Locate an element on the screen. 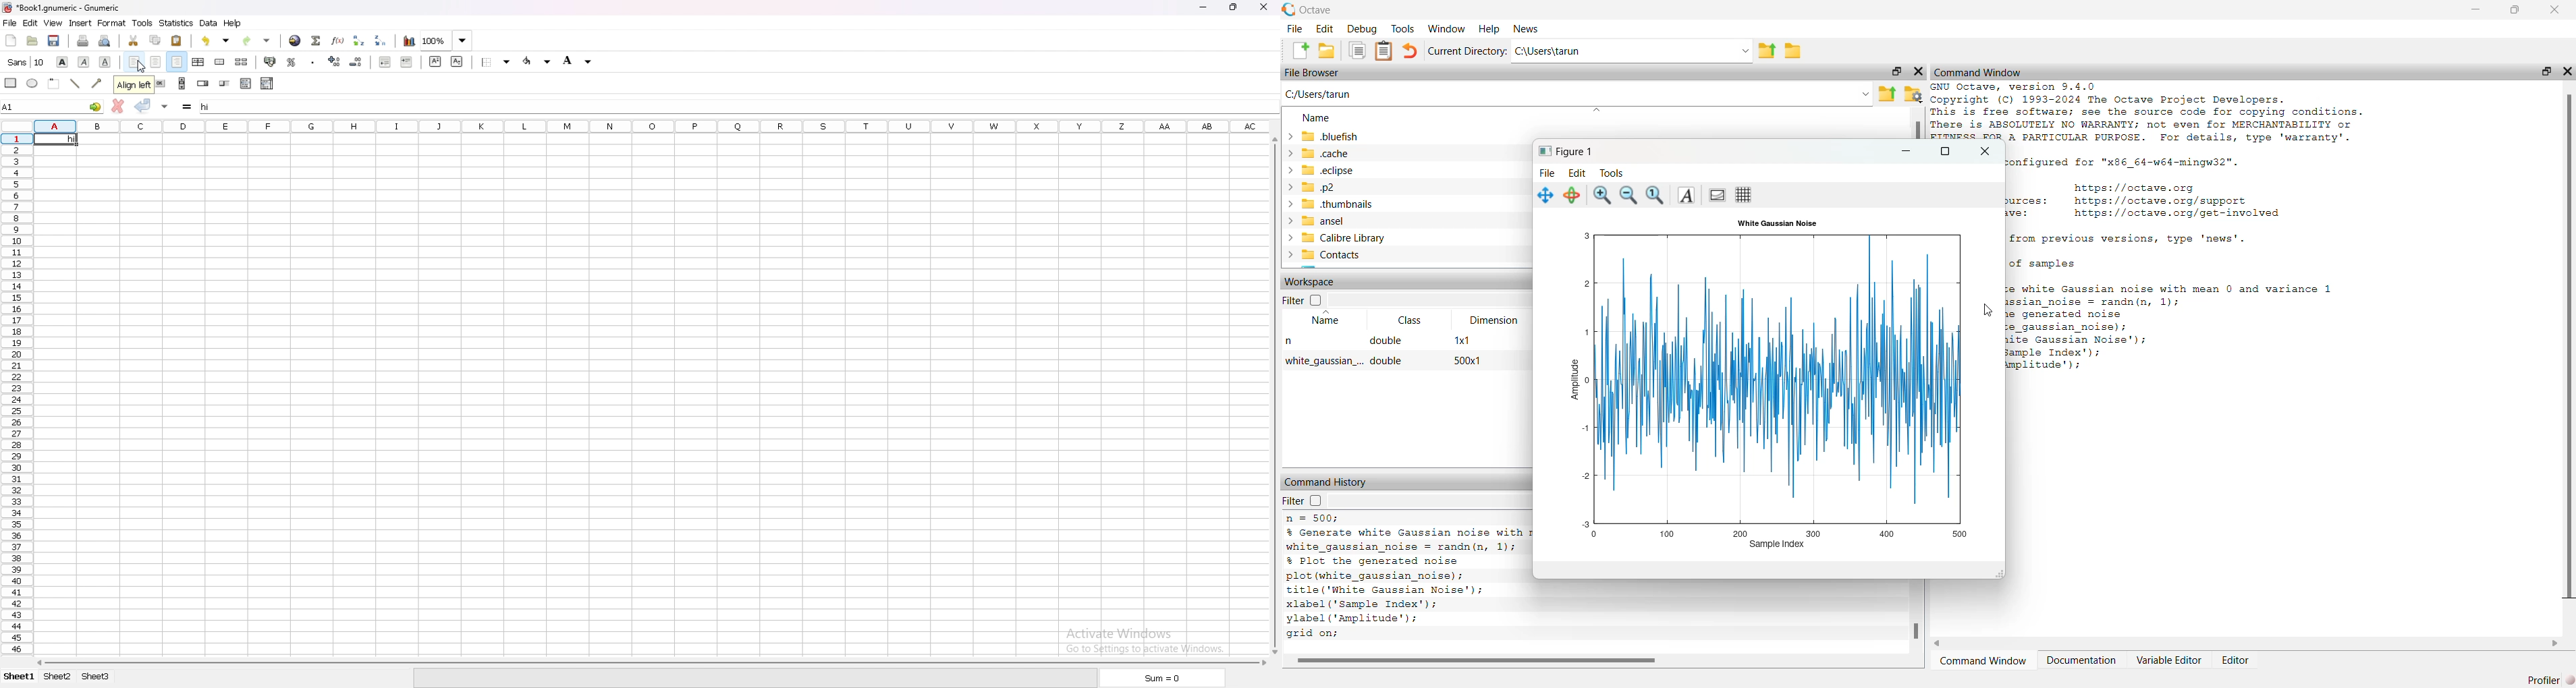 Image resolution: width=2576 pixels, height=700 pixels. 1x1 is located at coordinates (1467, 341).